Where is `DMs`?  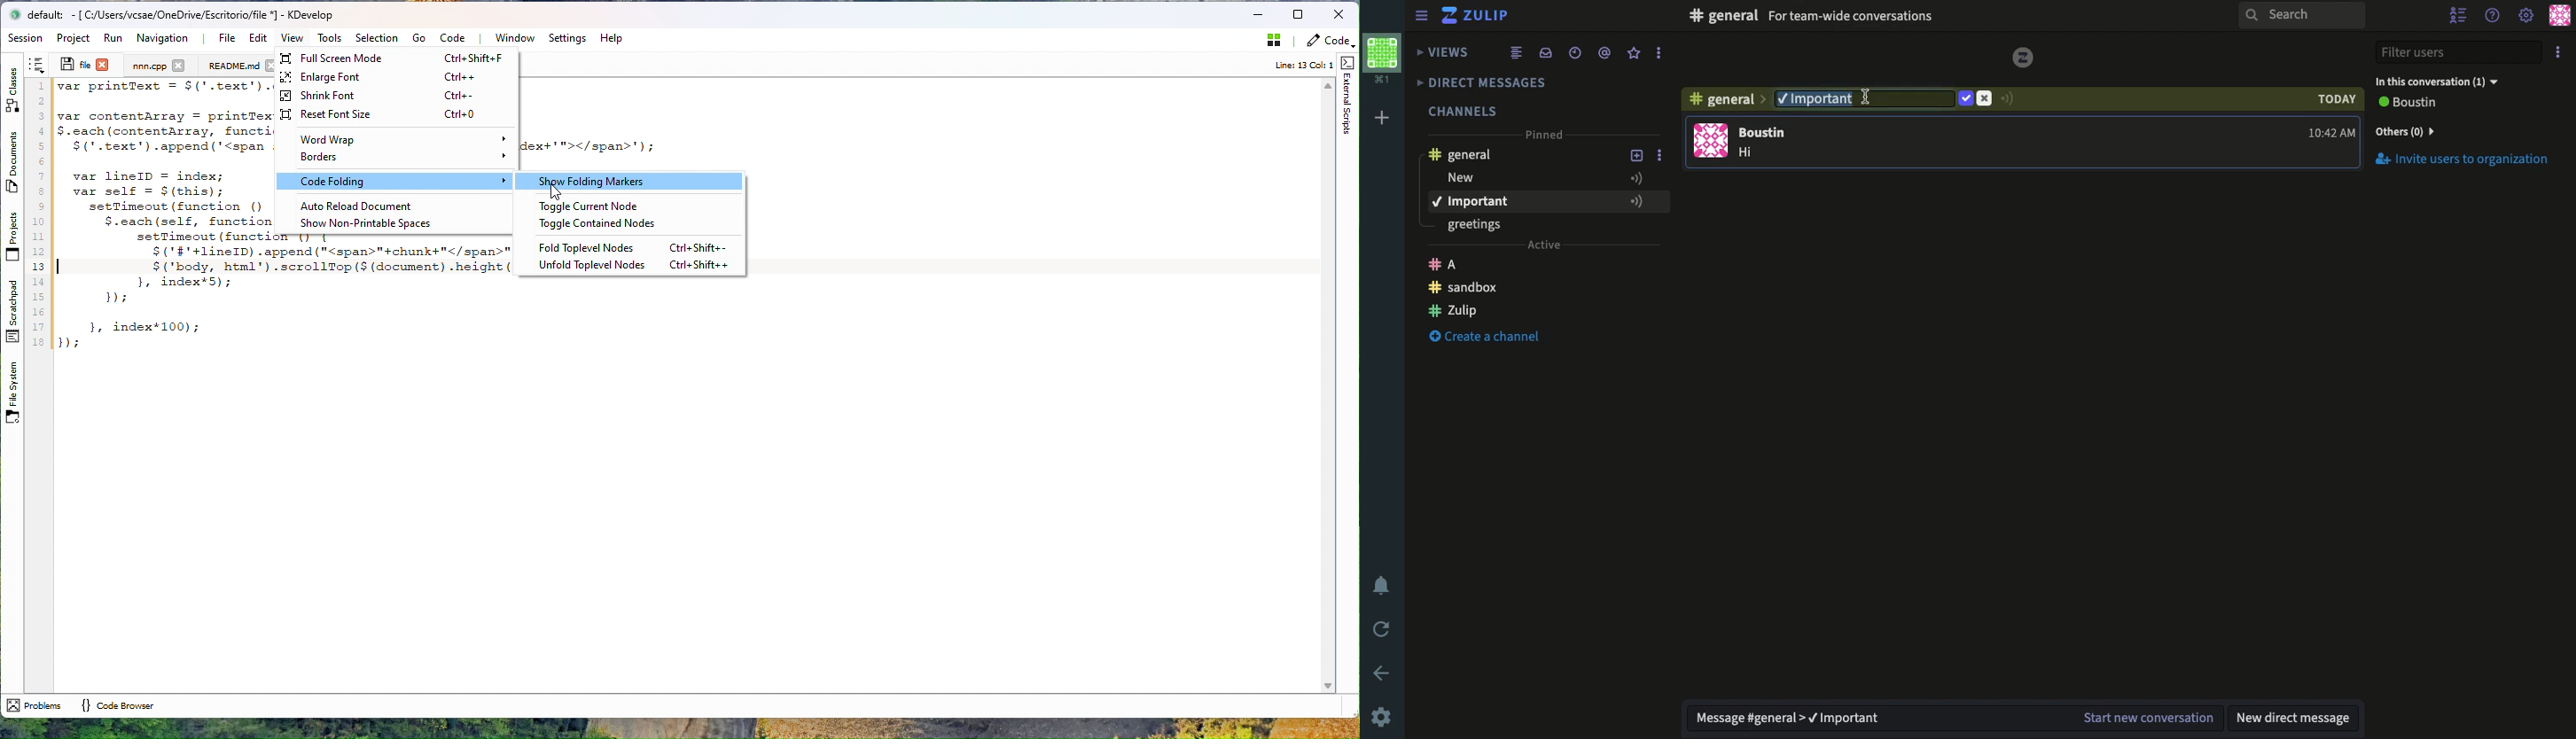
DMs is located at coordinates (1493, 83).